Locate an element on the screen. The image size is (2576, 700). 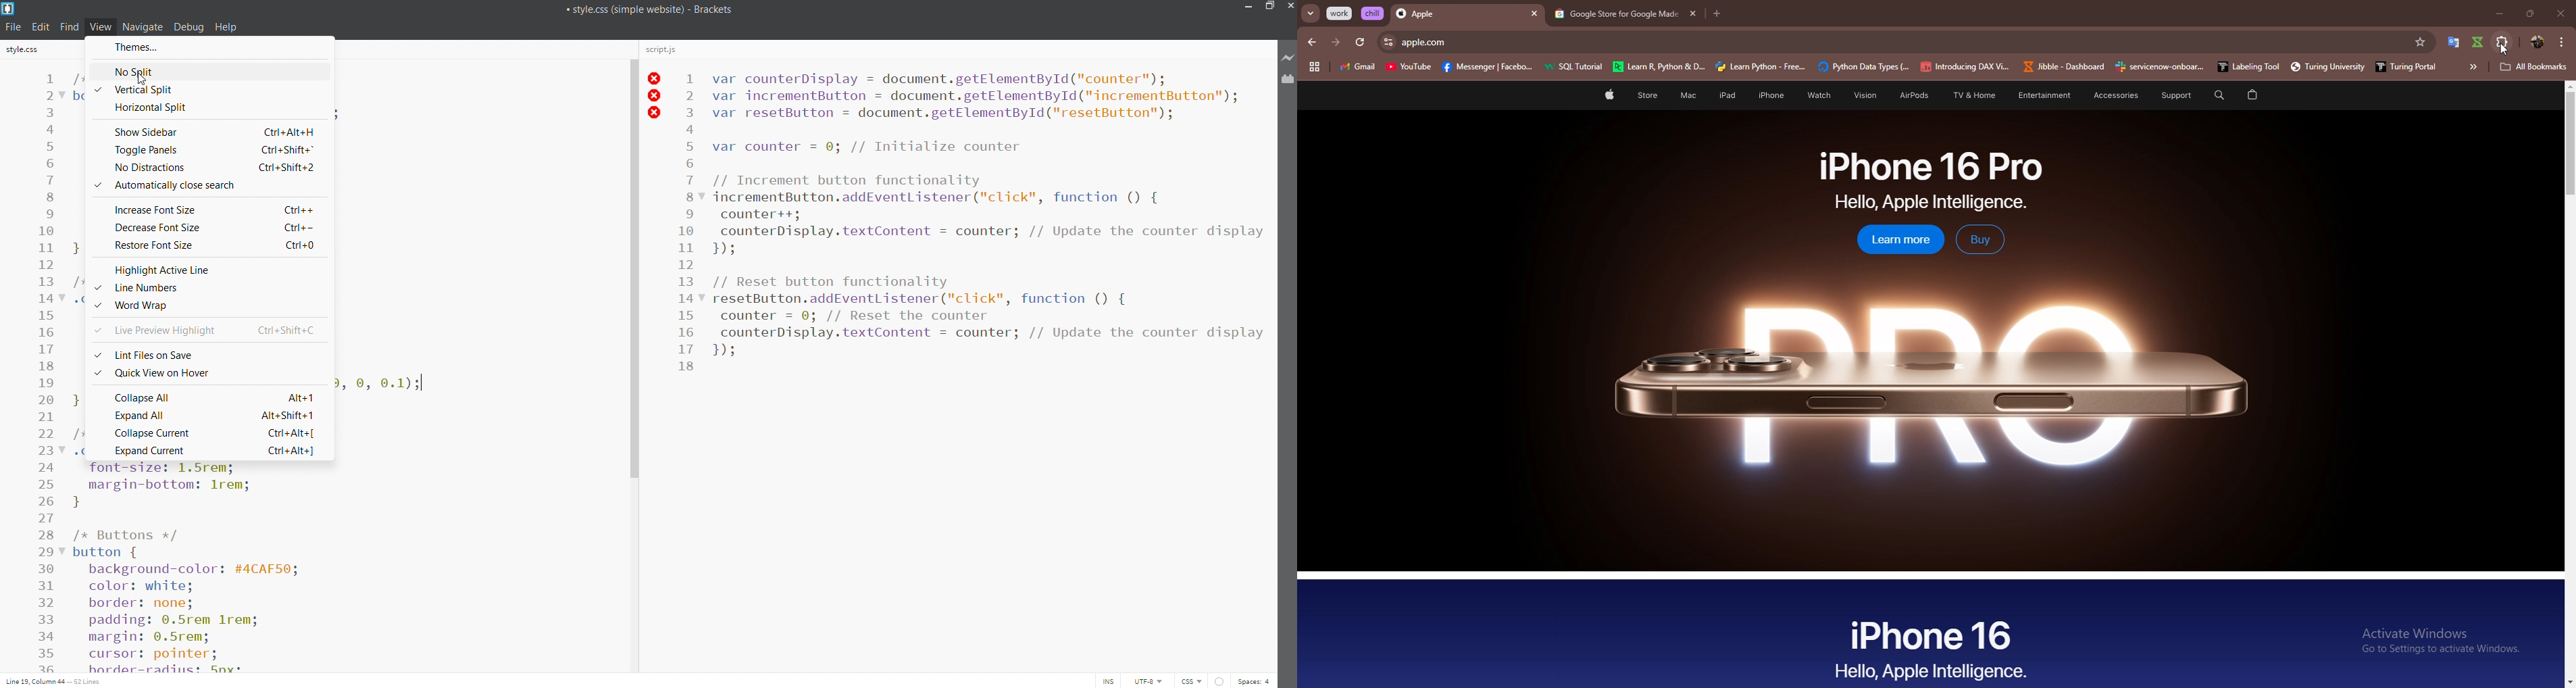
Buy is located at coordinates (1980, 239).